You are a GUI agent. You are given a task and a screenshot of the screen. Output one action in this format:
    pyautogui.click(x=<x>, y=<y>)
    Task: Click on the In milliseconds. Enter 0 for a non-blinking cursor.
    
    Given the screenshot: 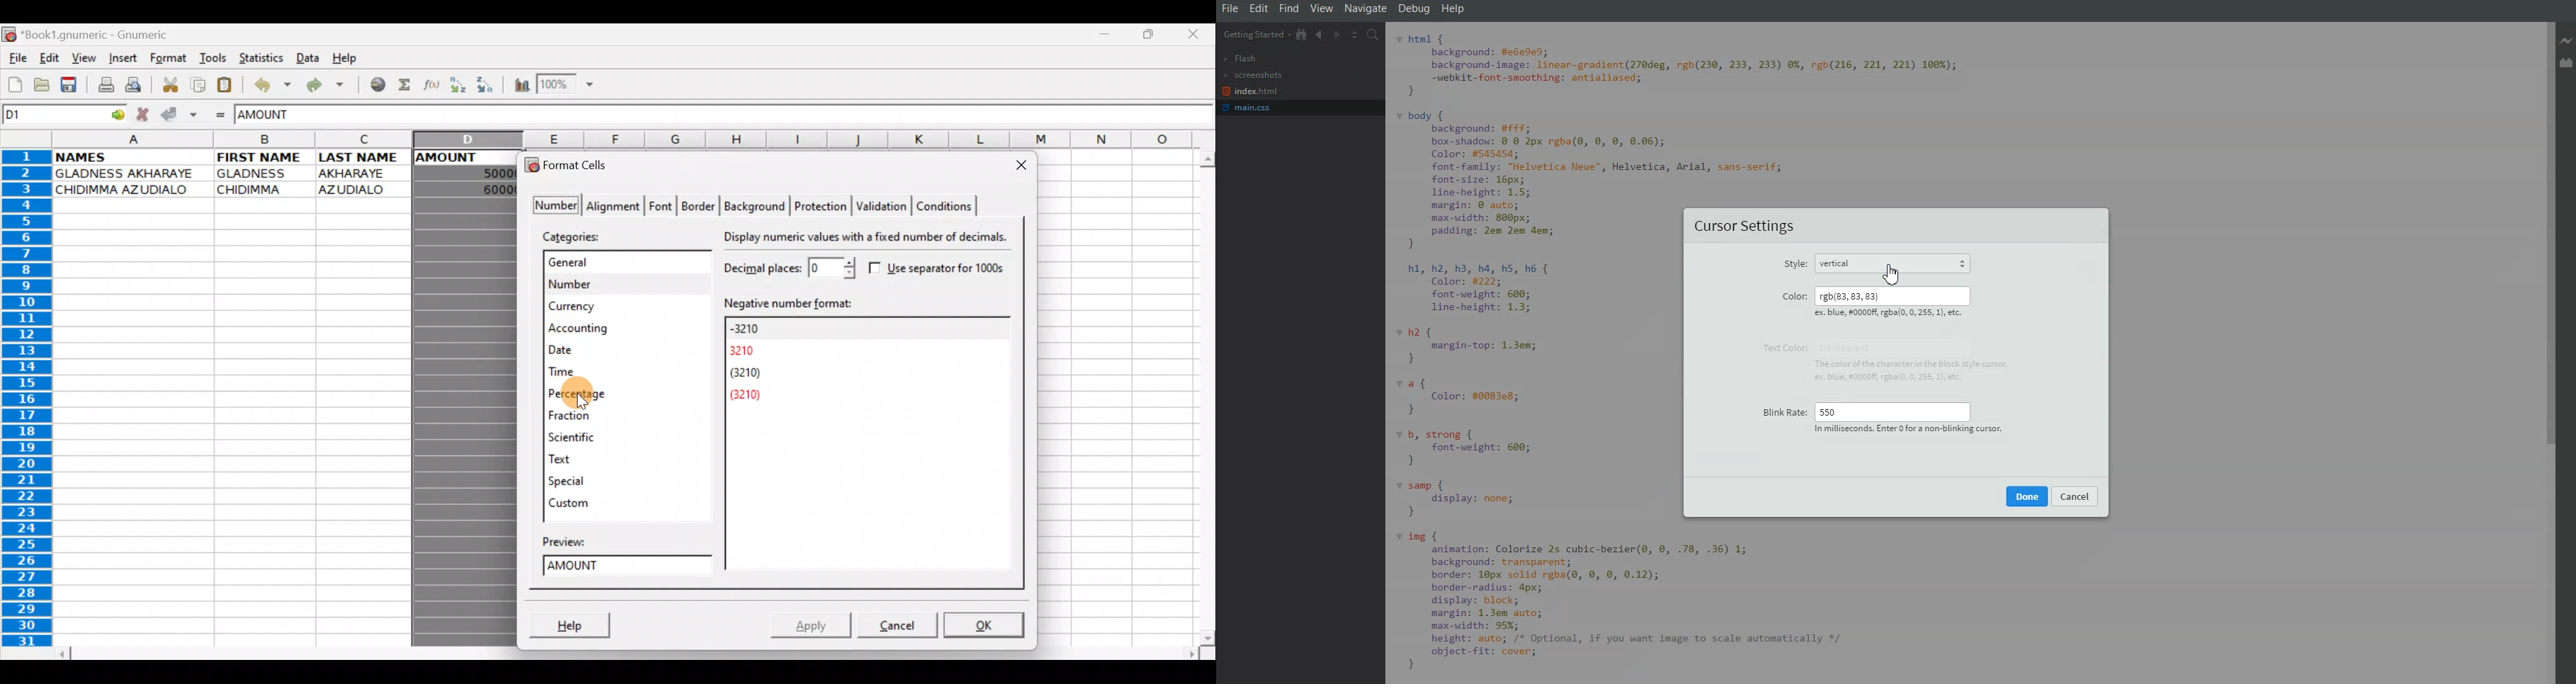 What is the action you would take?
    pyautogui.click(x=1906, y=430)
    